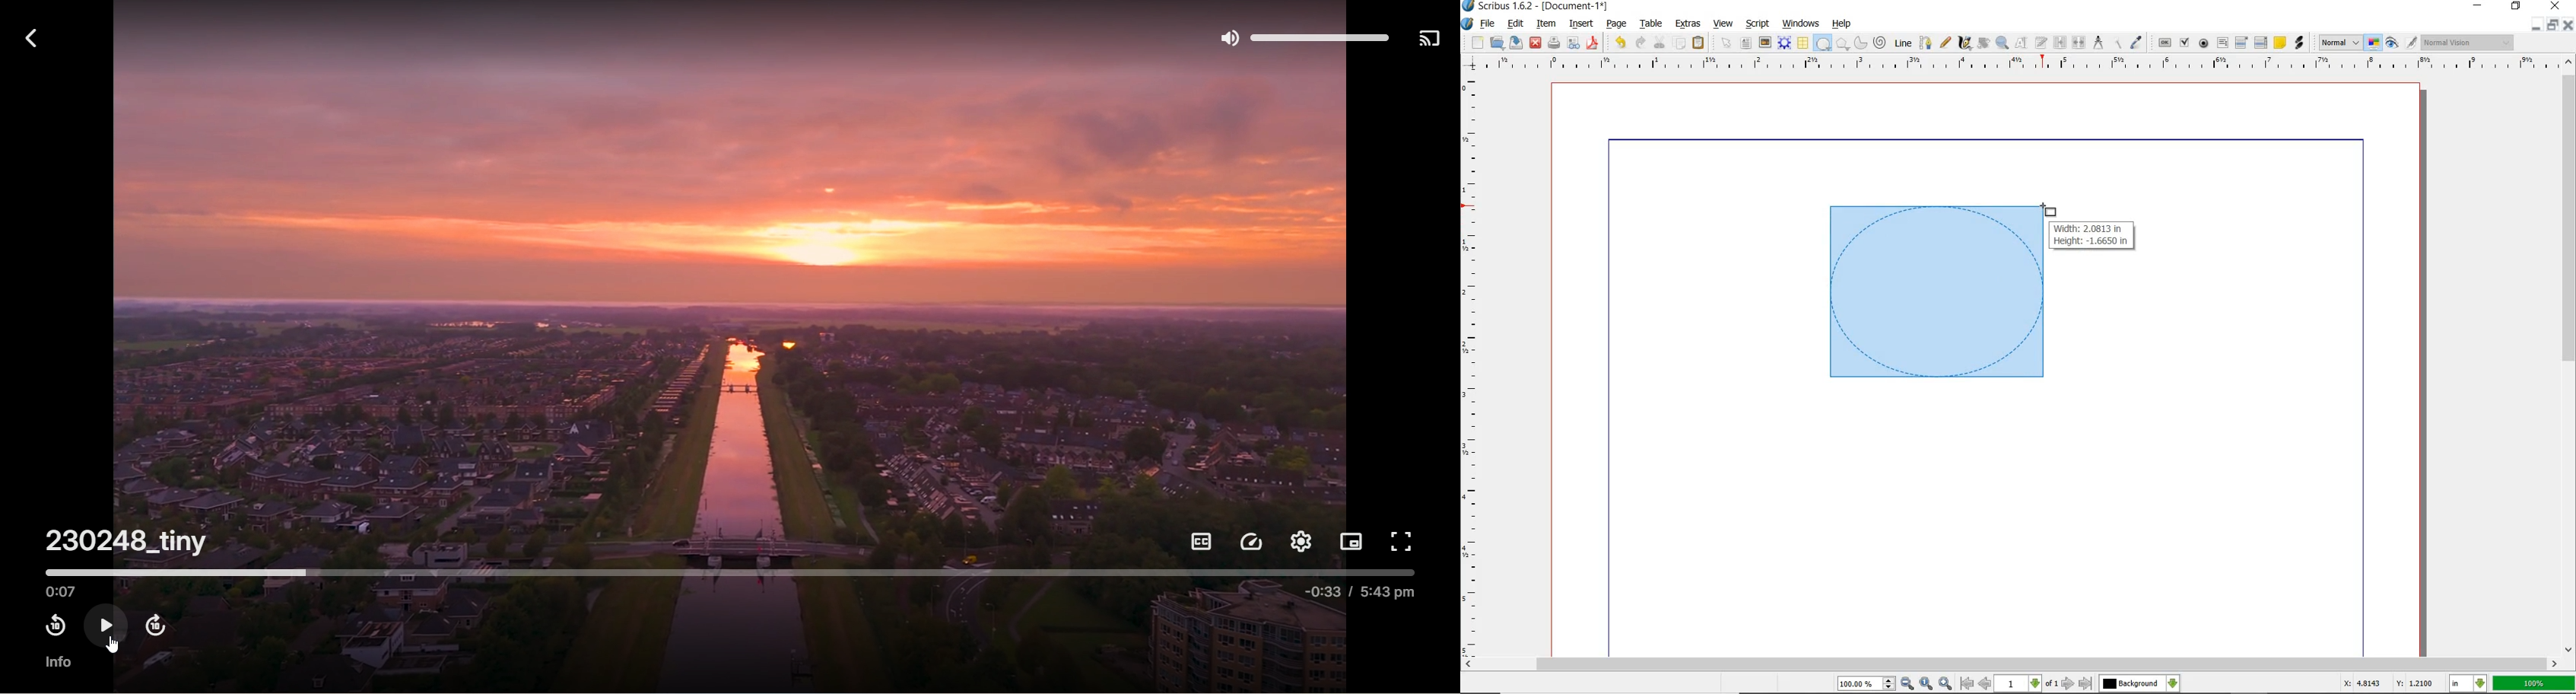 The height and width of the screenshot is (700, 2576). Describe the element at coordinates (2300, 43) in the screenshot. I see `LINK ANNOTATION` at that location.